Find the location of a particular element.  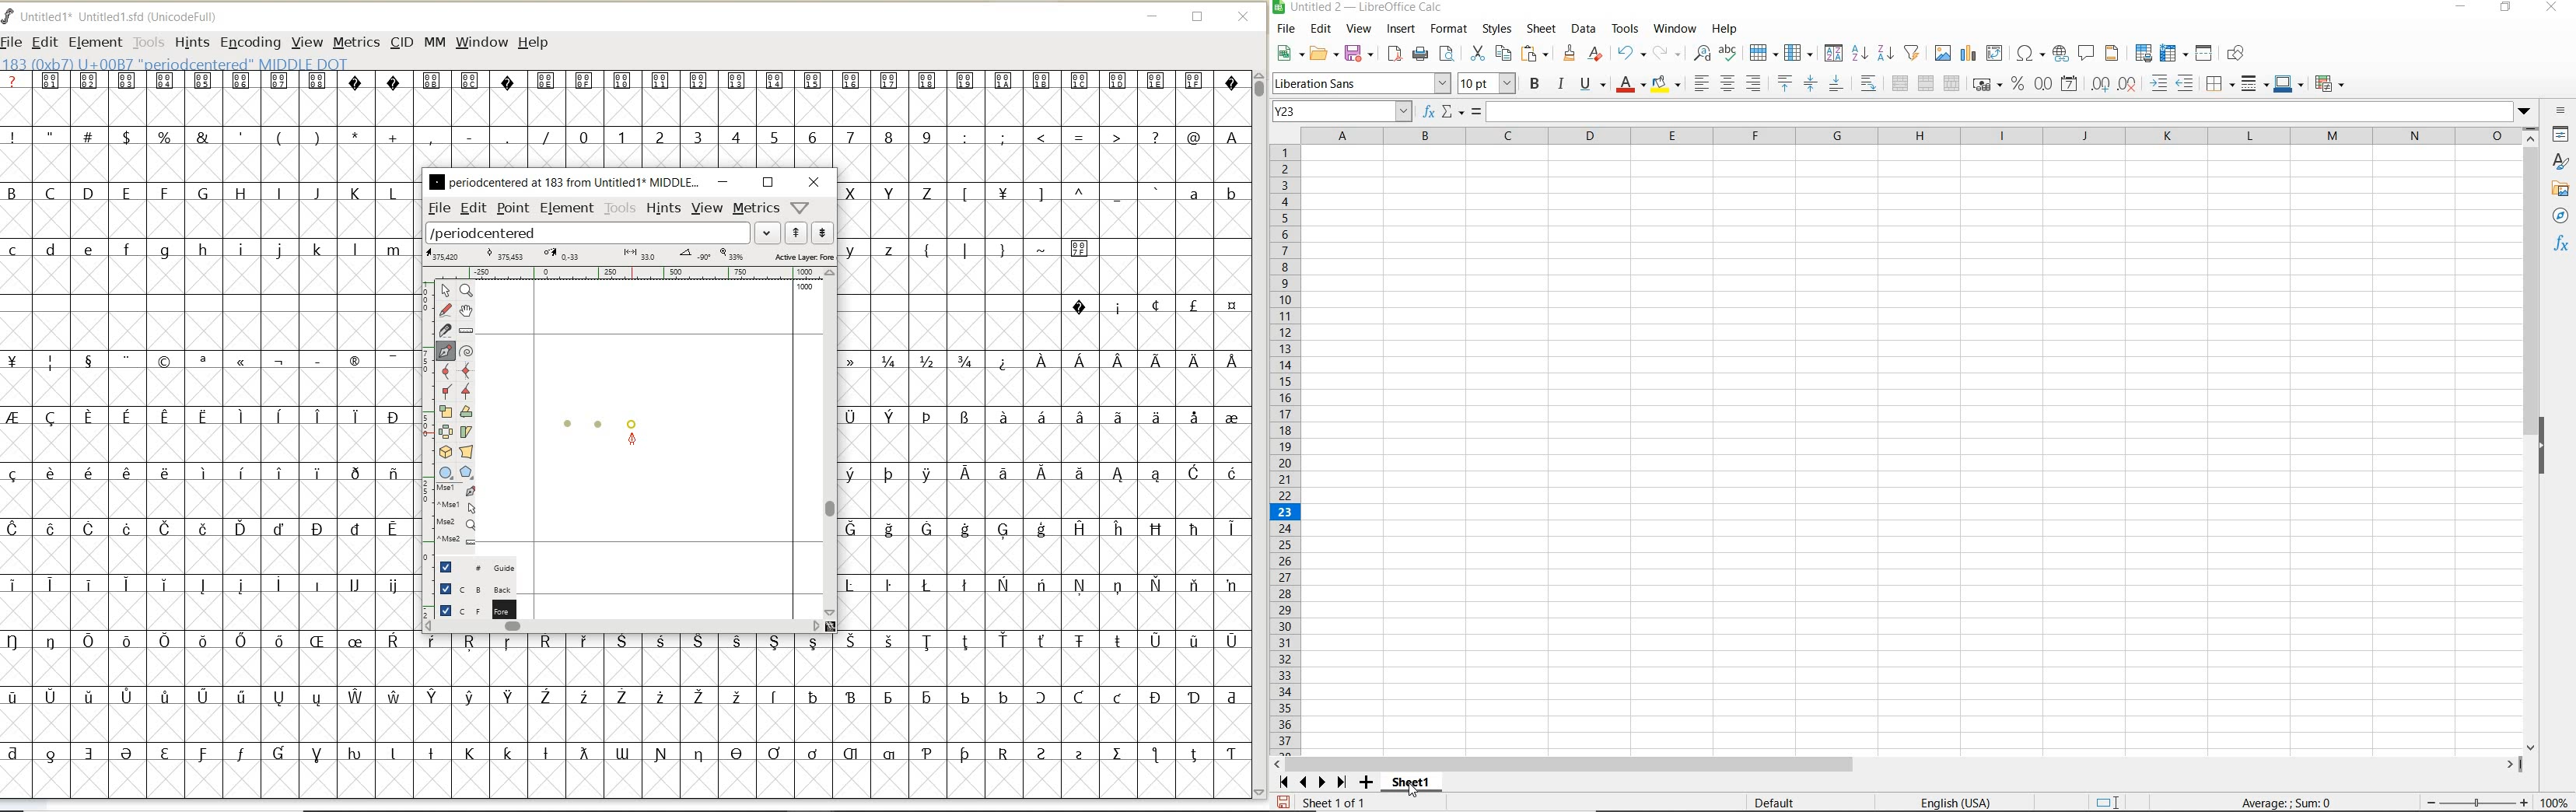

scale the selection is located at coordinates (444, 412).